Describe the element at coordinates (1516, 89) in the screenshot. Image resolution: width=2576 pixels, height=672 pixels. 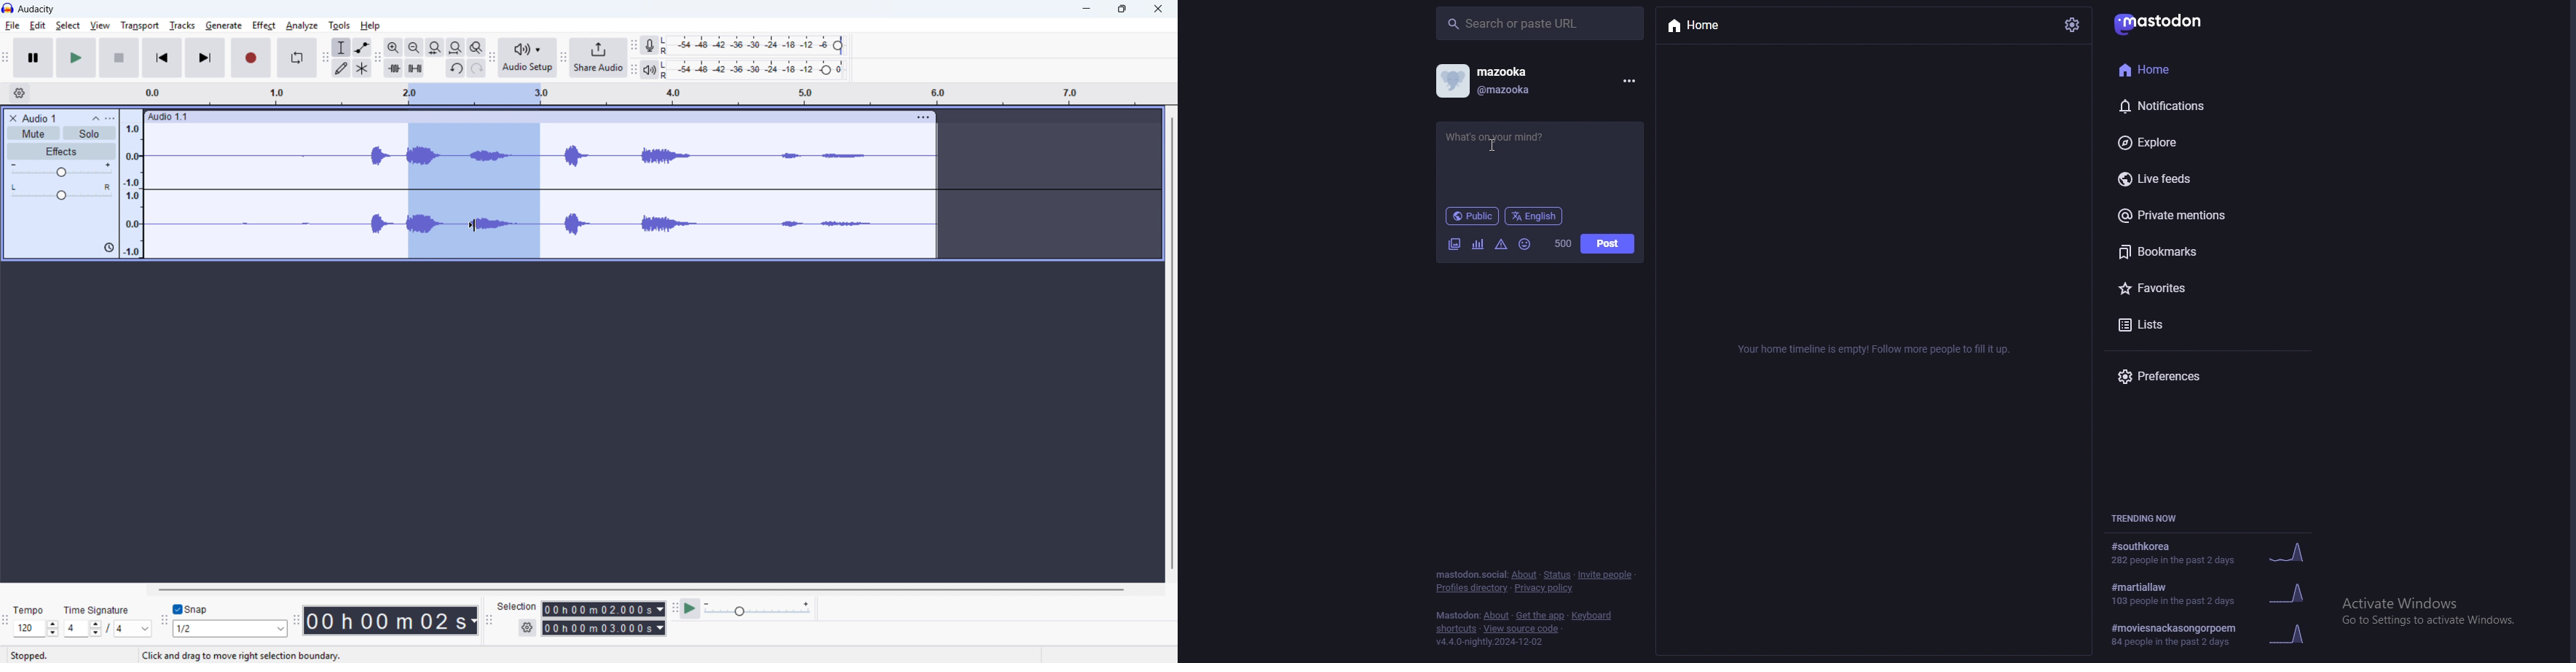
I see `@mazooka` at that location.